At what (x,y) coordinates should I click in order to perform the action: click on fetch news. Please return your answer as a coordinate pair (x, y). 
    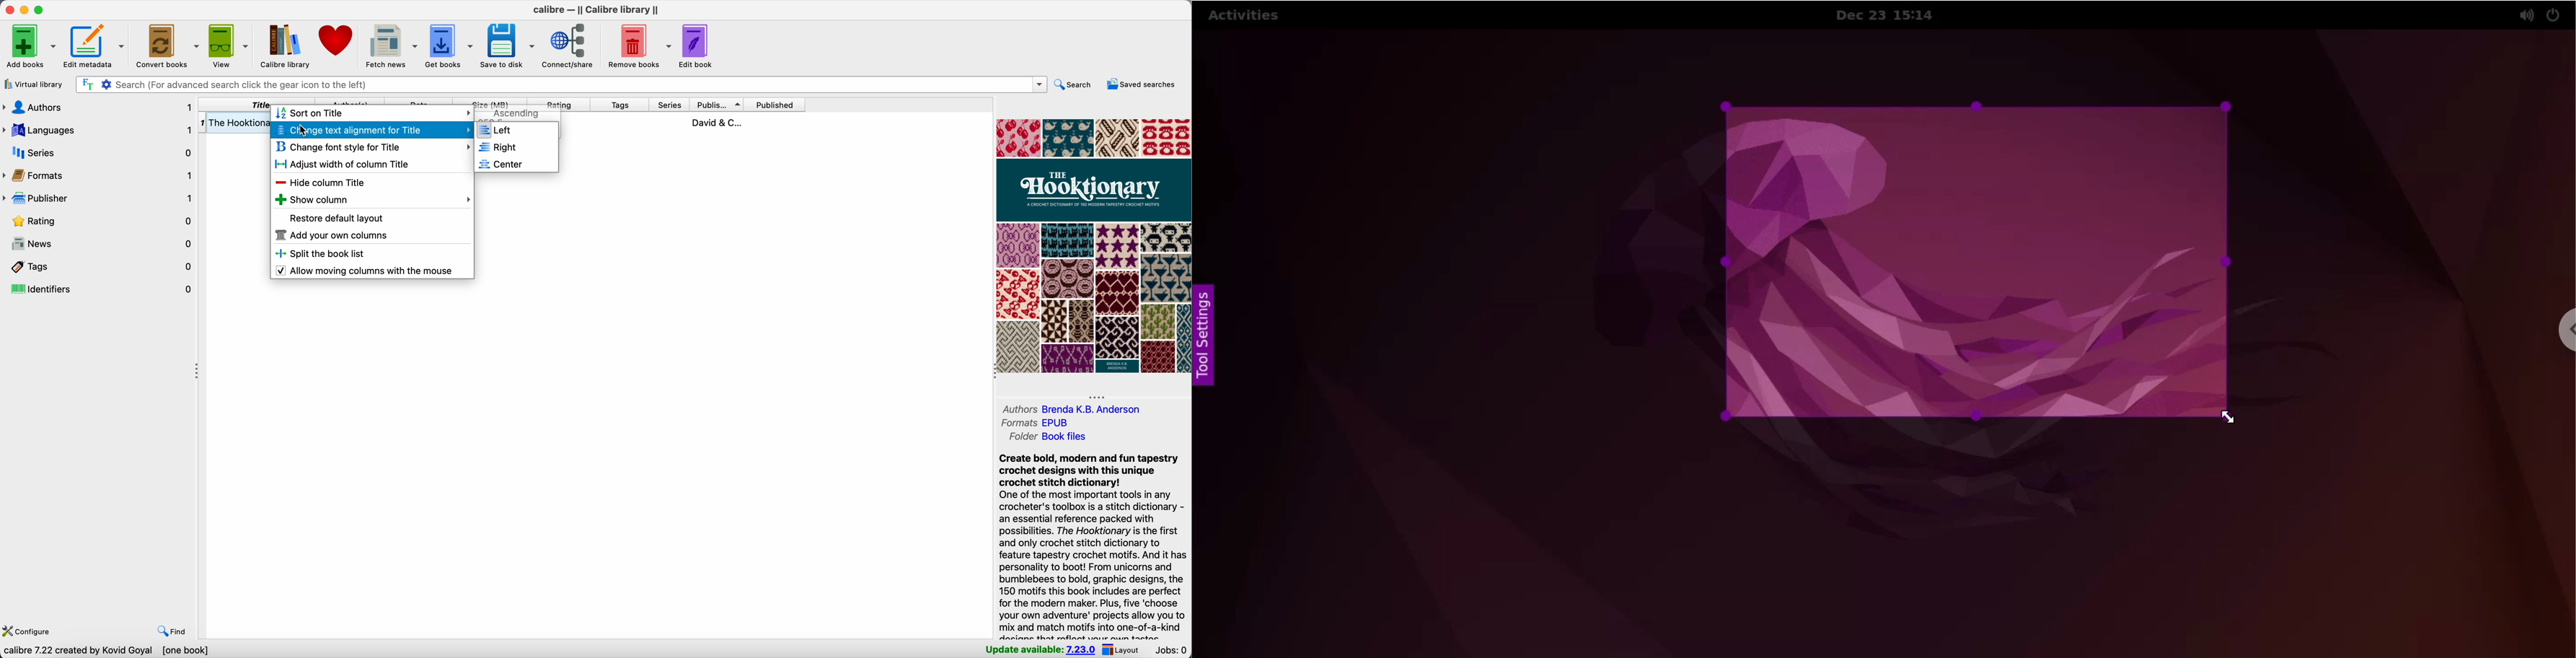
    Looking at the image, I should click on (391, 45).